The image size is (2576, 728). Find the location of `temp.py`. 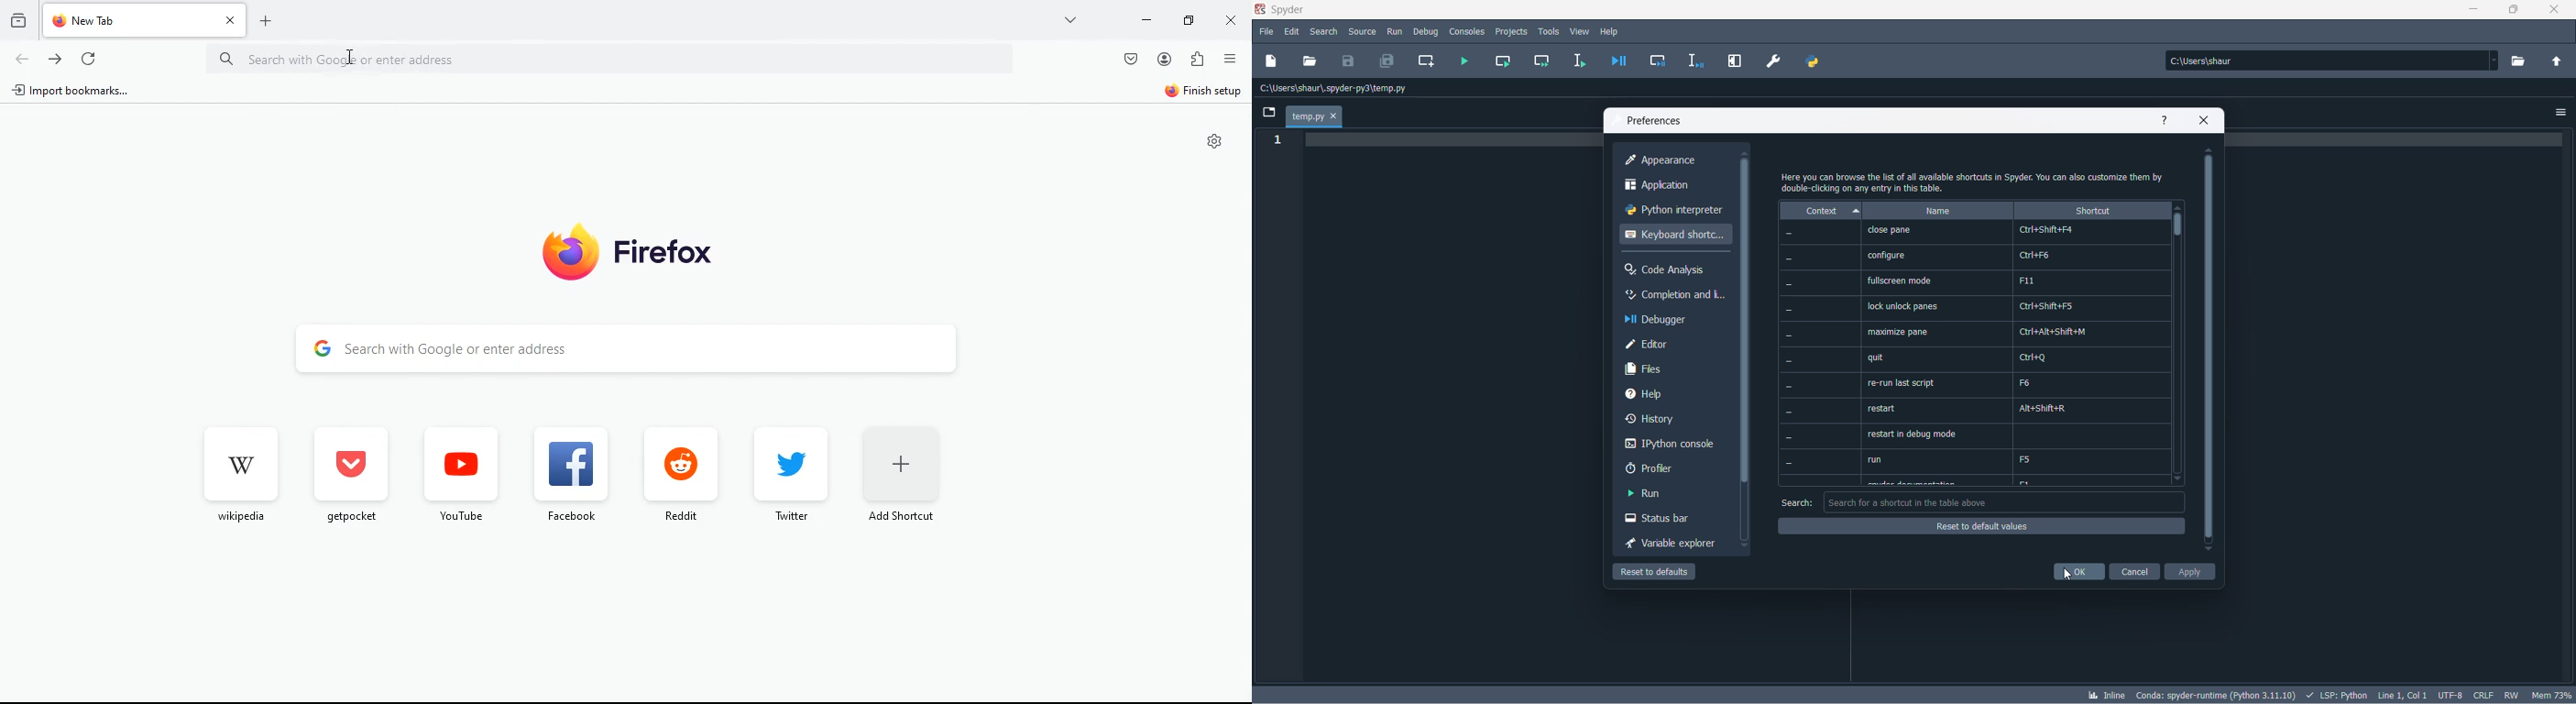

temp.py is located at coordinates (1313, 117).